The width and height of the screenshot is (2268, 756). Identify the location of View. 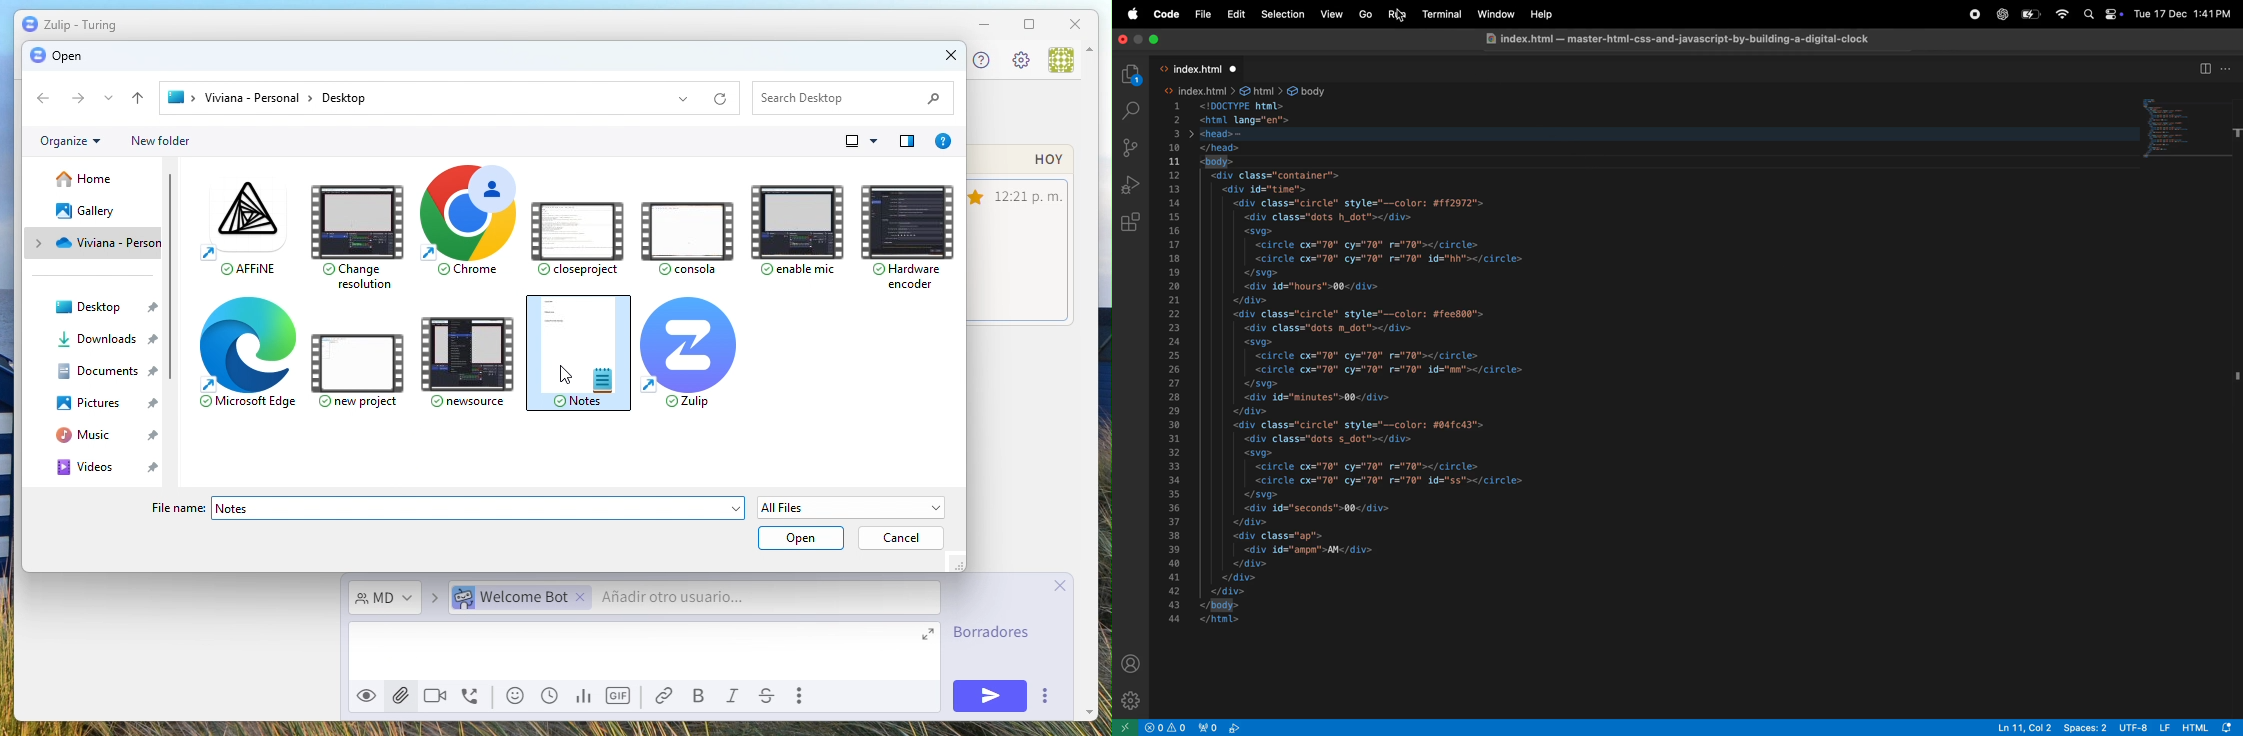
(864, 141).